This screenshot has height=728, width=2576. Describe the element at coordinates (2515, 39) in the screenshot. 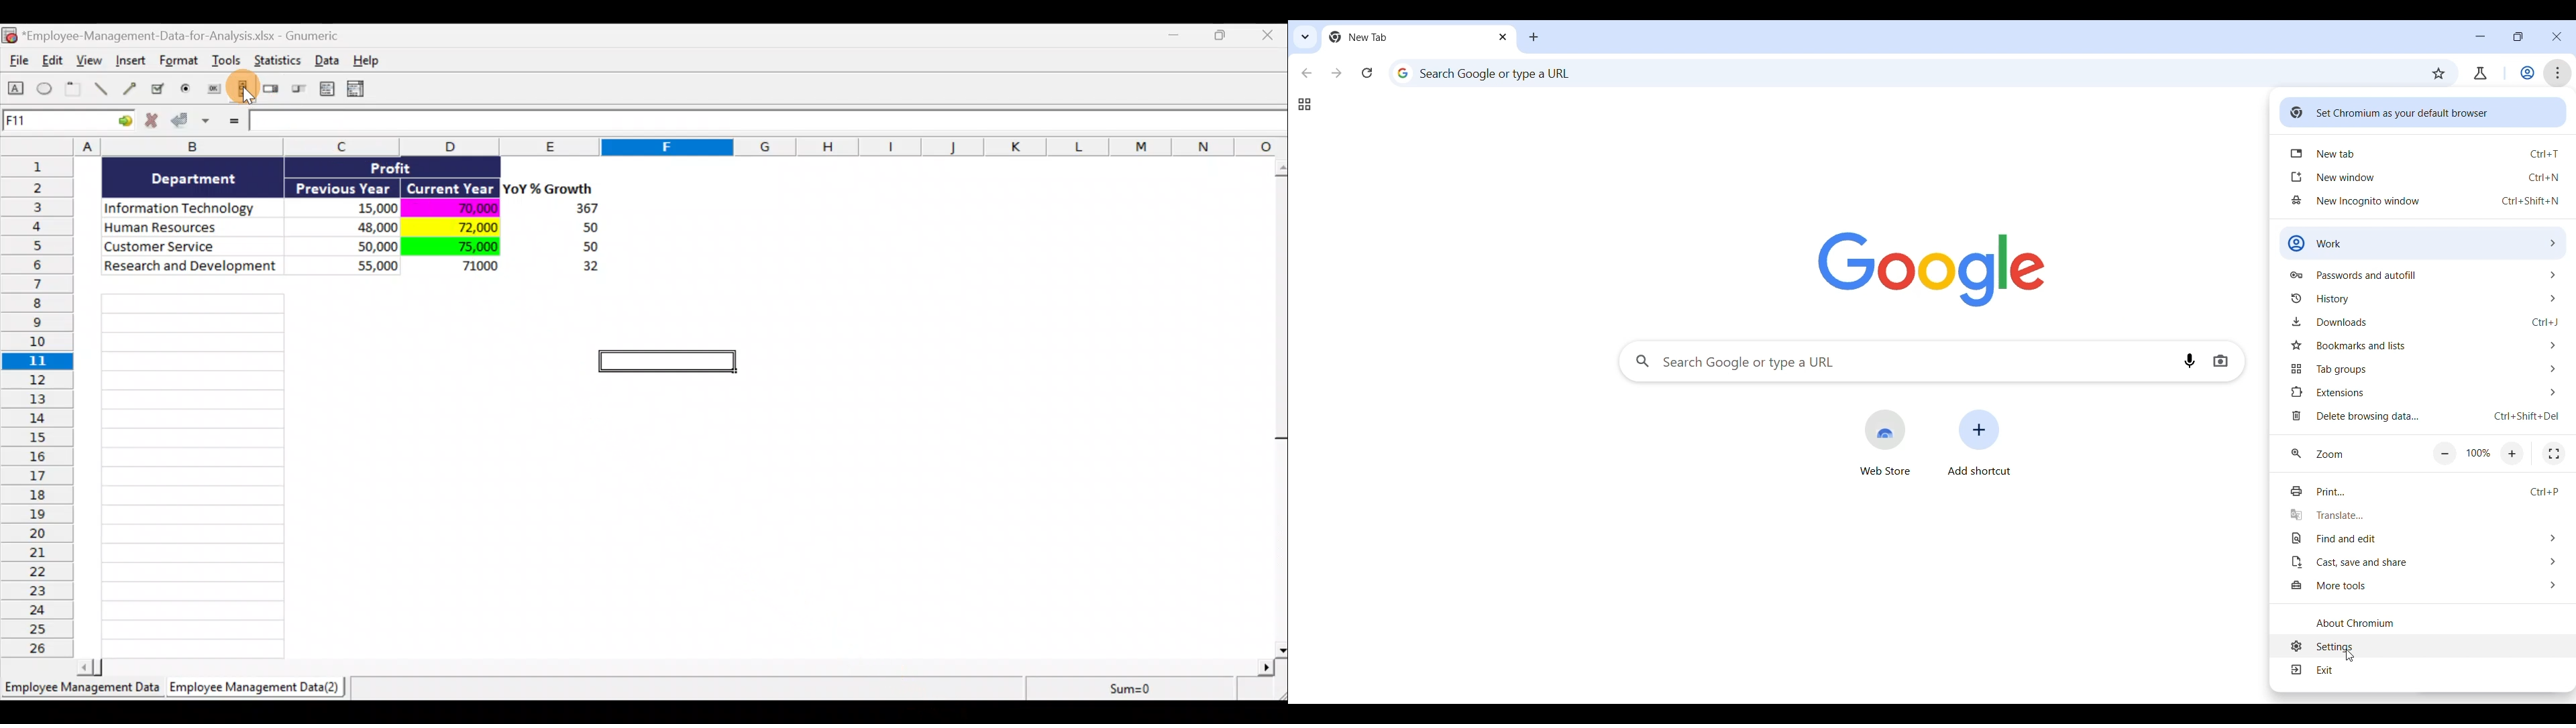

I see `Show interface in a smaller tab` at that location.